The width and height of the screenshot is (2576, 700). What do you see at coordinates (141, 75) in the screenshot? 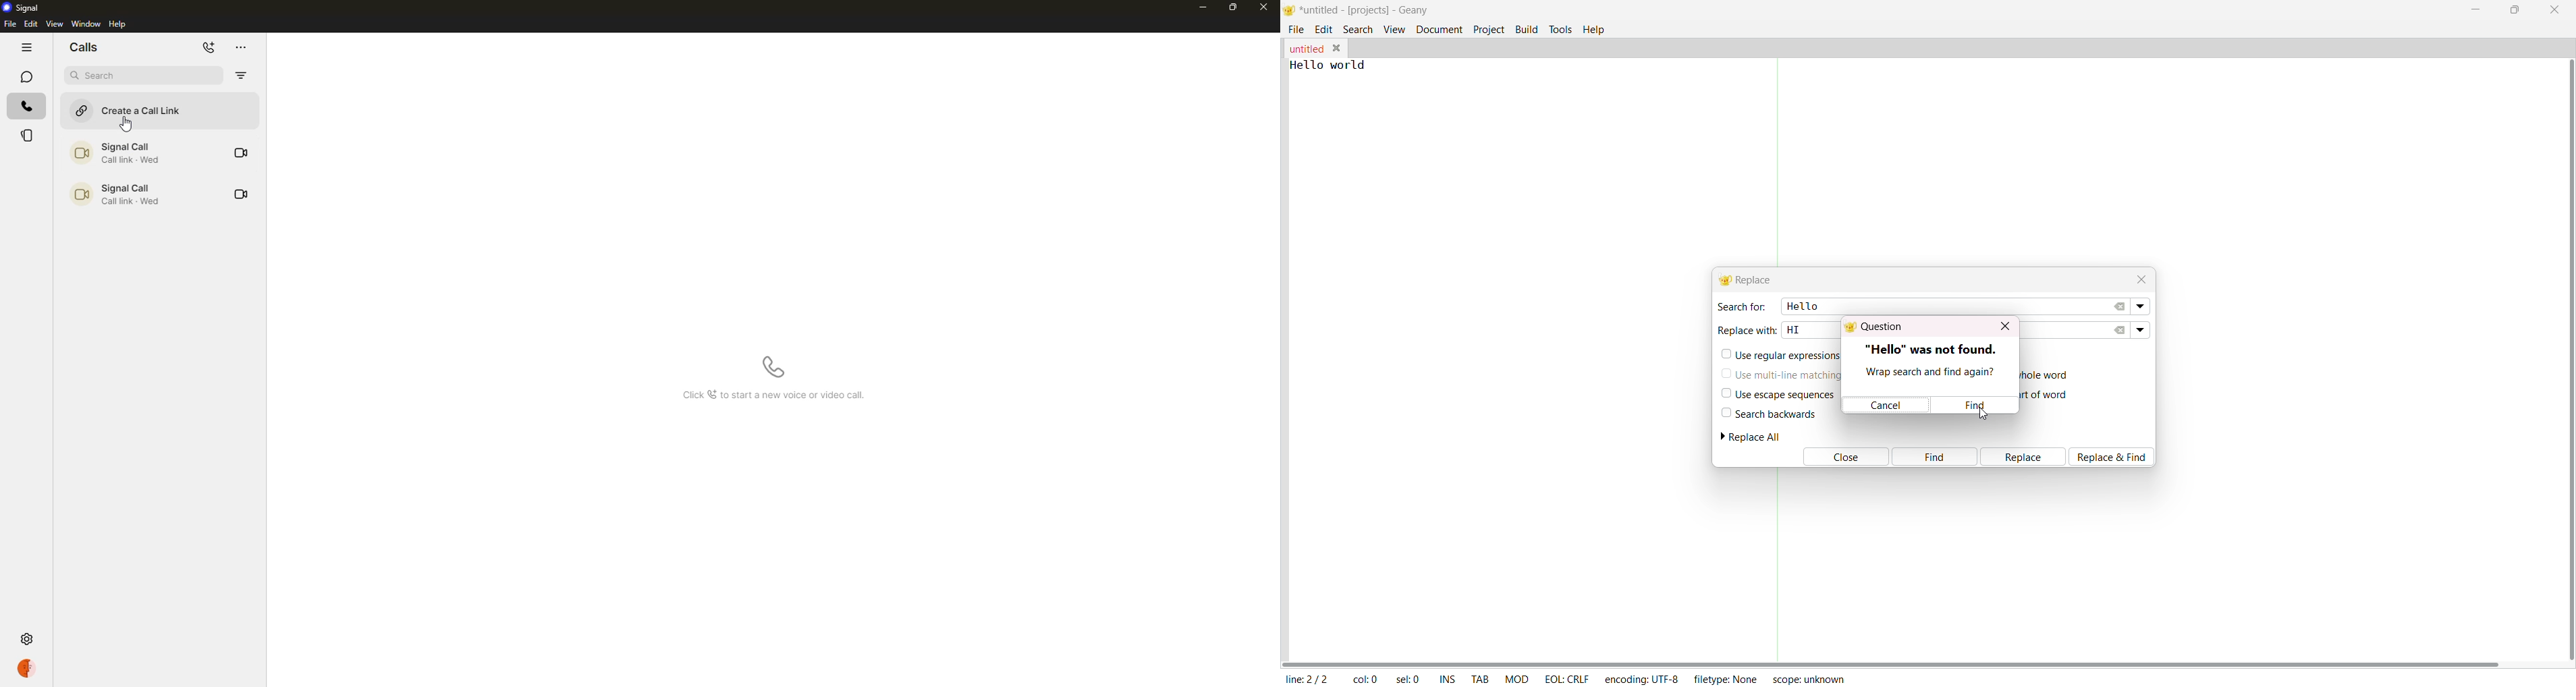
I see `search` at bounding box center [141, 75].